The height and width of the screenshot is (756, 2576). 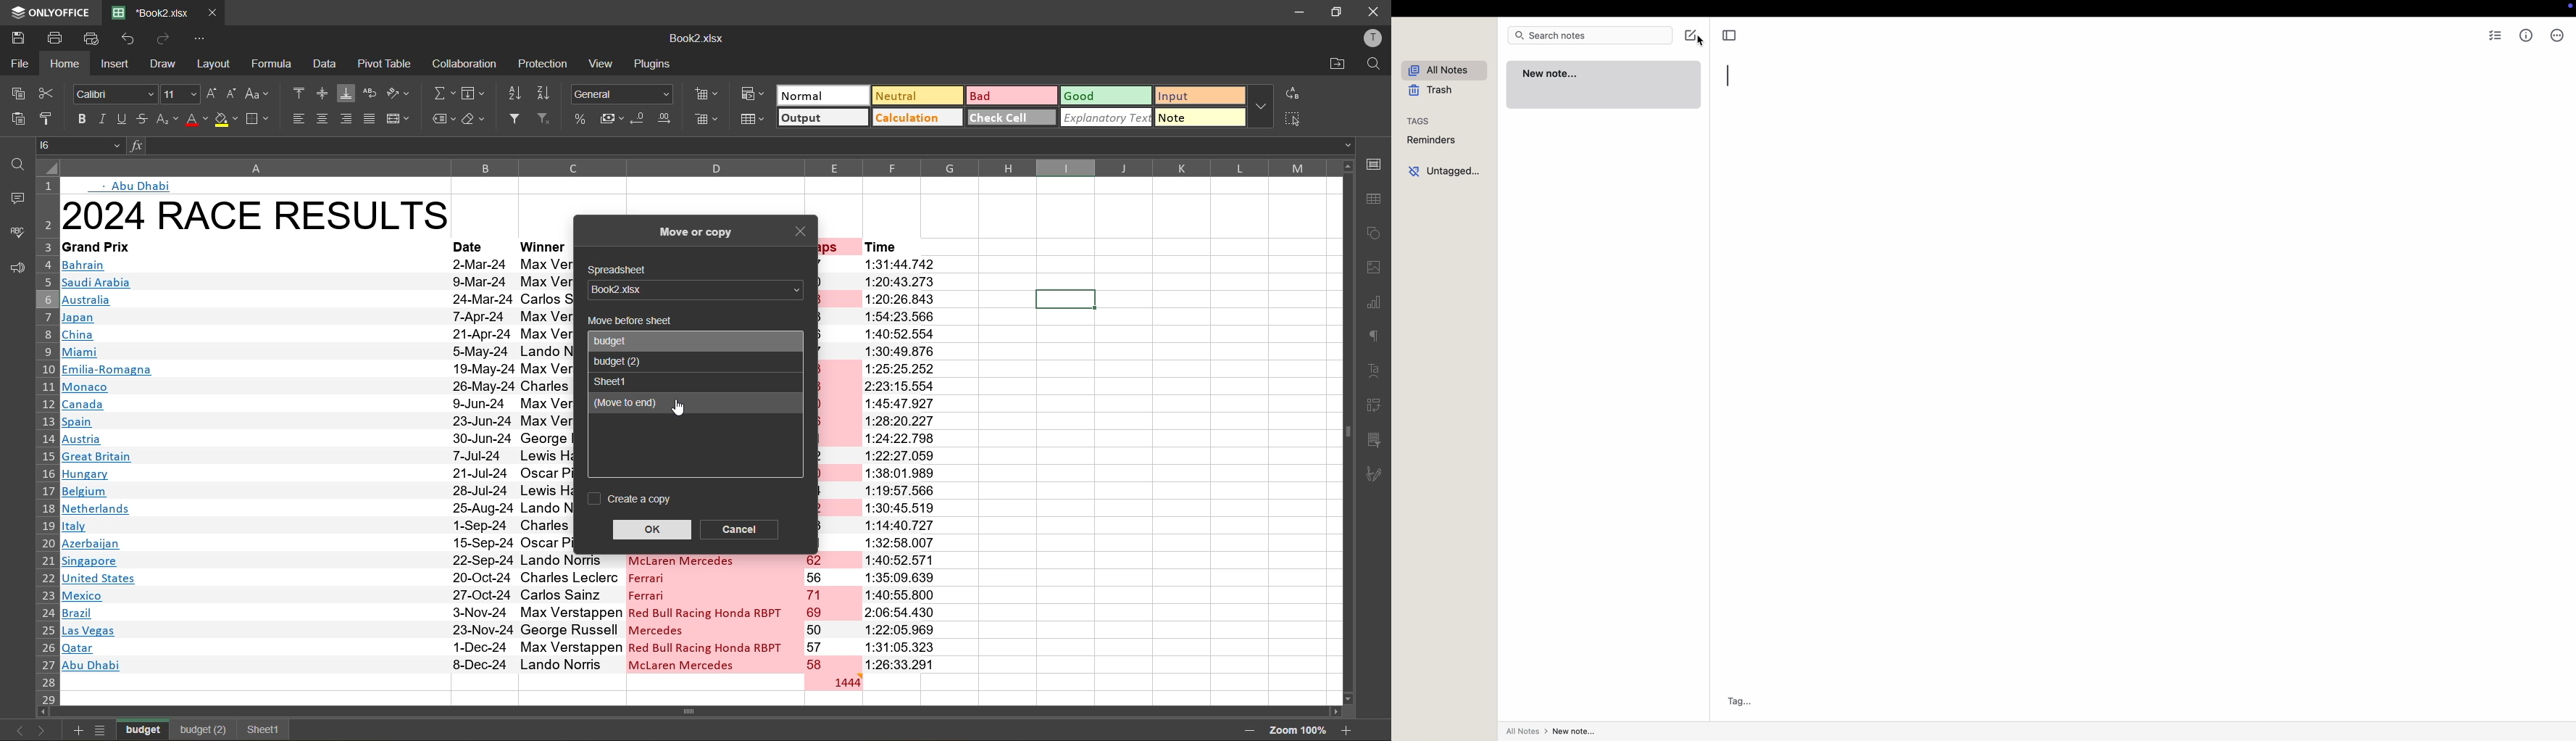 What do you see at coordinates (543, 247) in the screenshot?
I see `winner` at bounding box center [543, 247].